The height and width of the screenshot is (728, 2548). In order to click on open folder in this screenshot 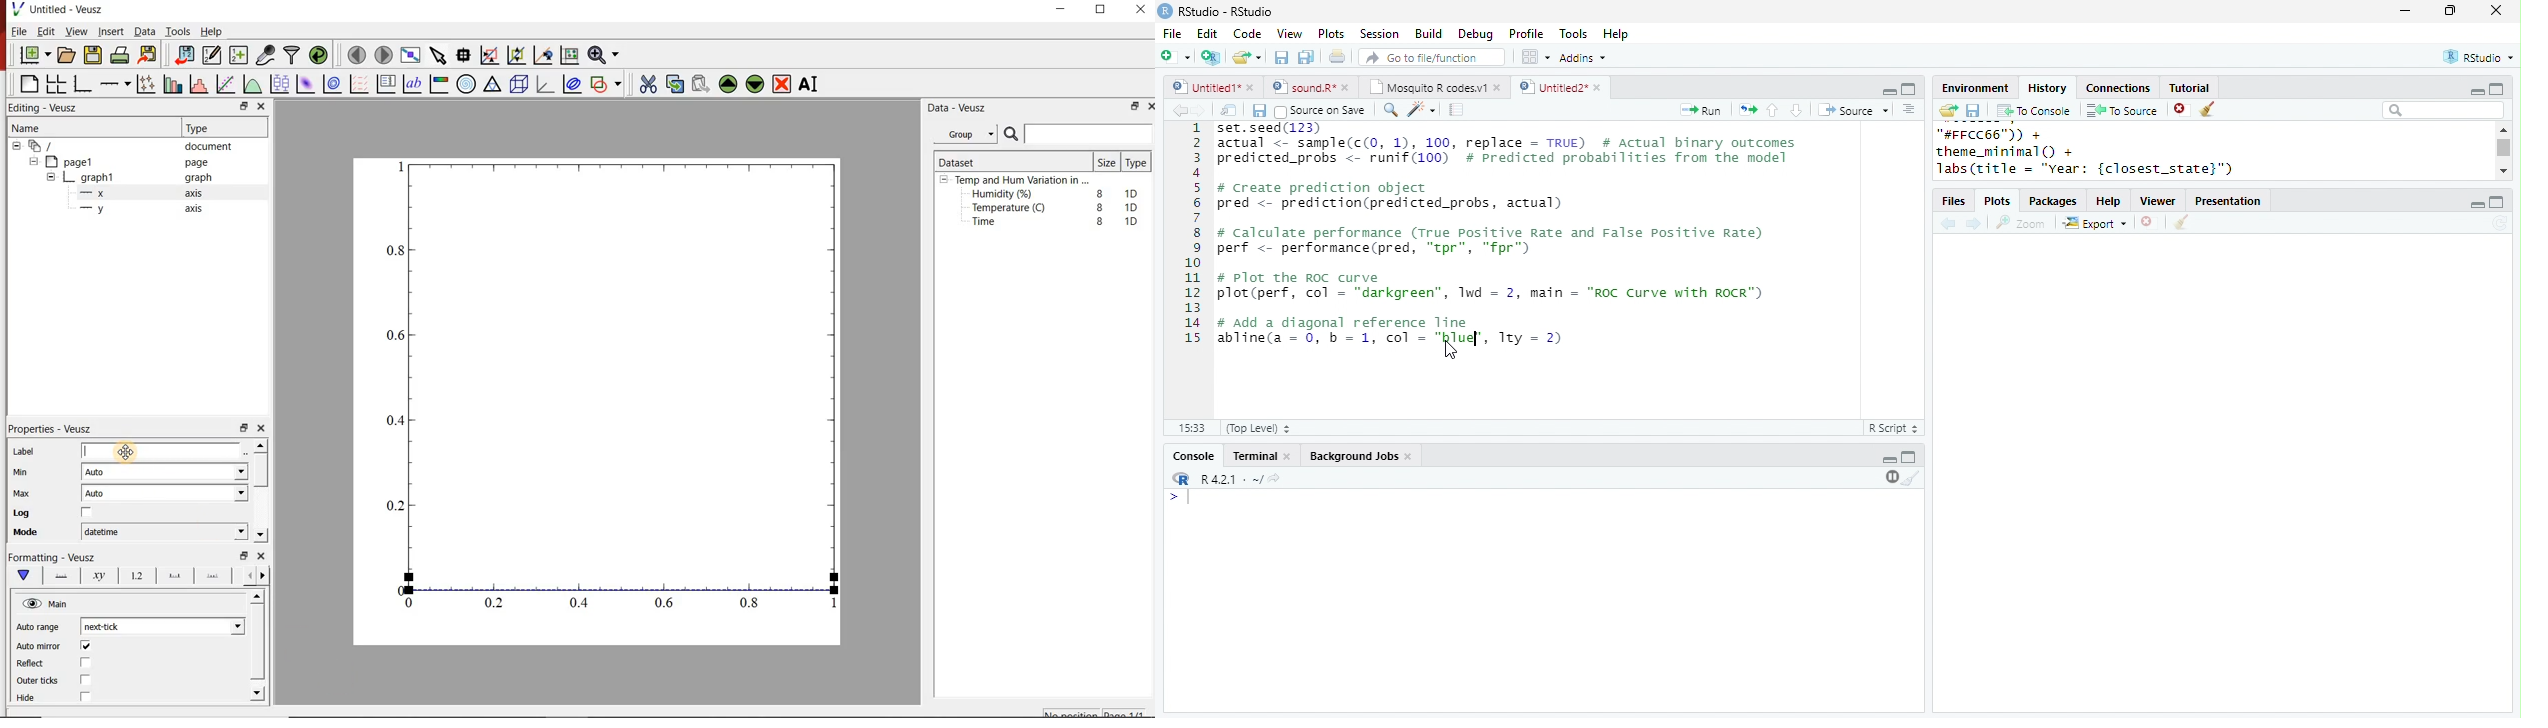, I will do `click(1947, 110)`.